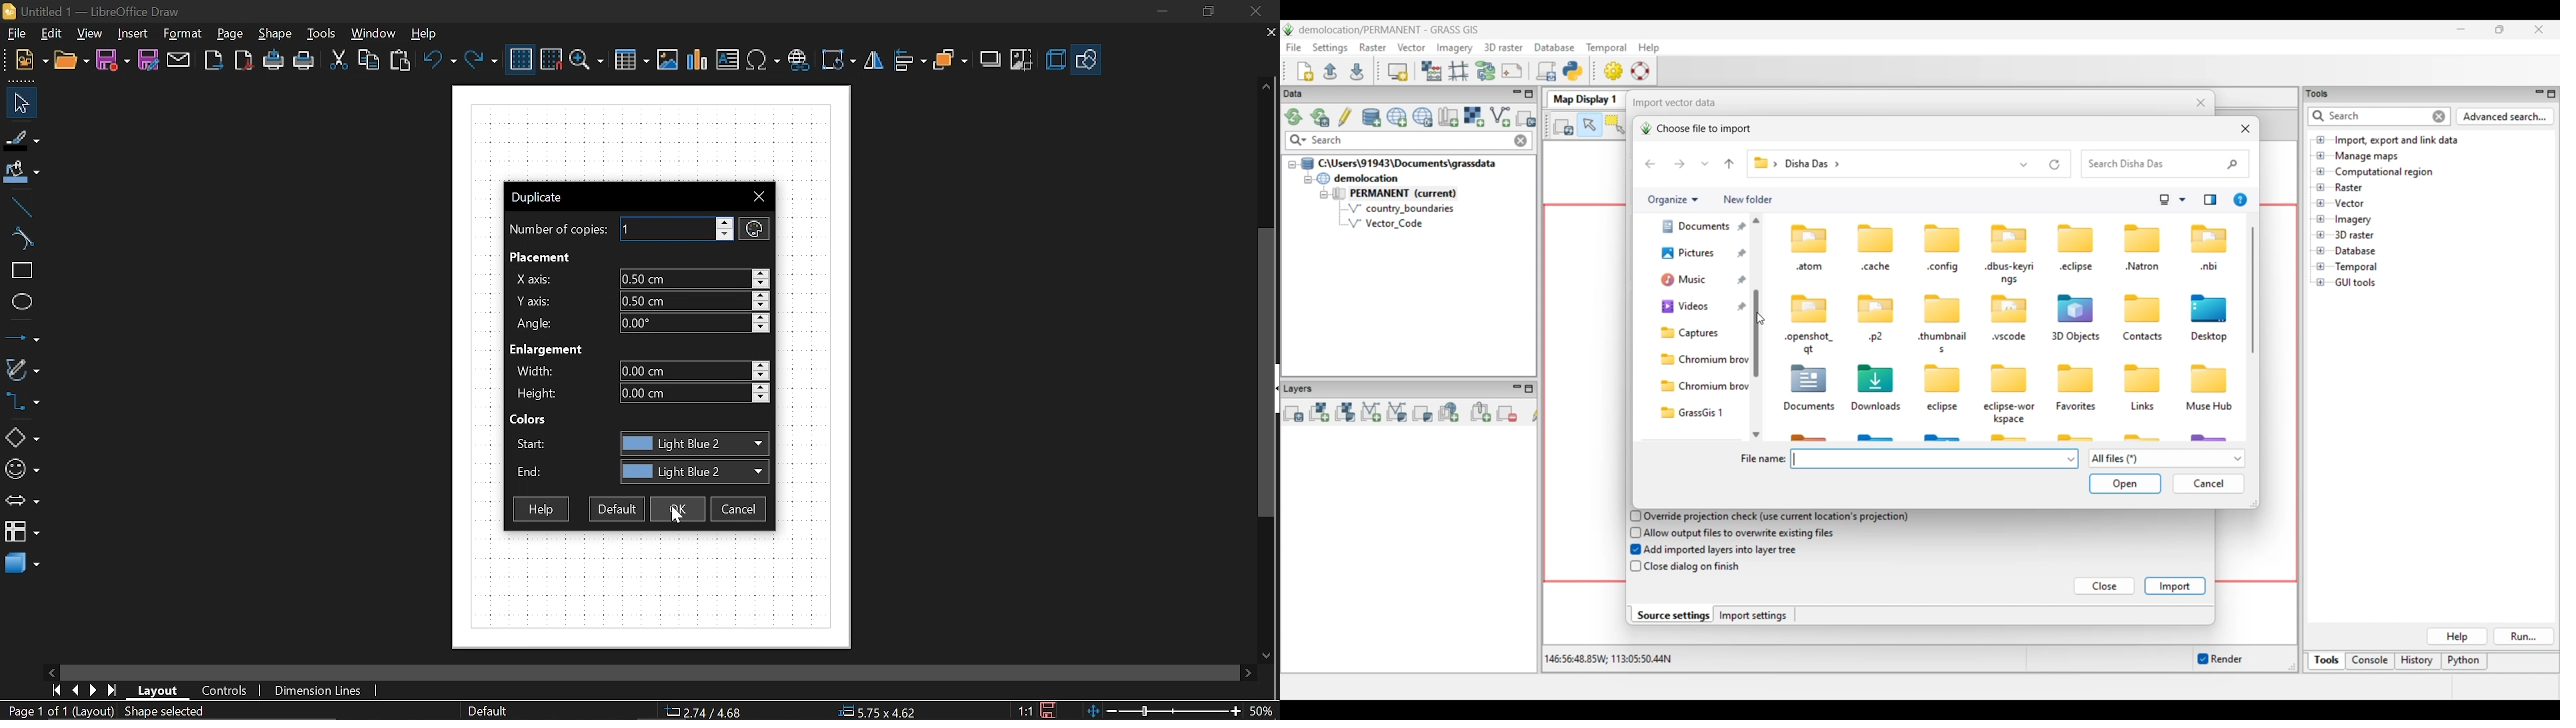  What do you see at coordinates (1260, 710) in the screenshot?
I see `Current zoom` at bounding box center [1260, 710].